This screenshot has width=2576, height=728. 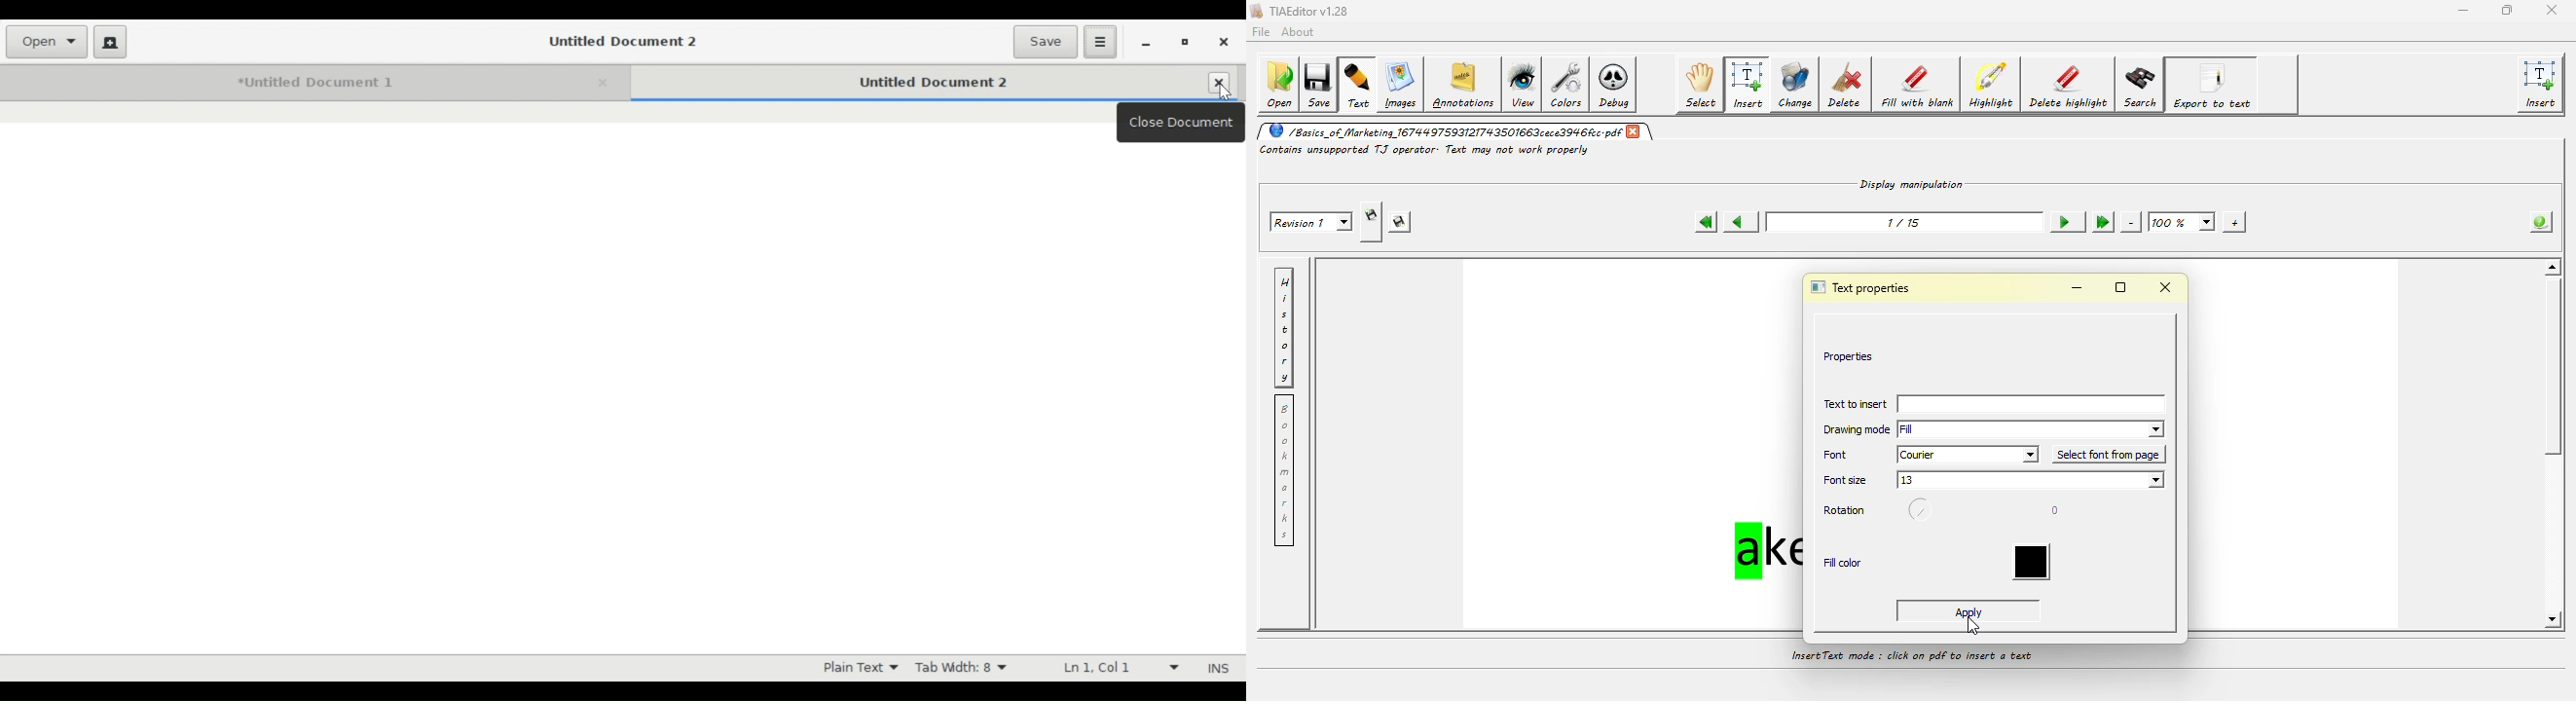 What do you see at coordinates (1971, 610) in the screenshot?
I see `apply` at bounding box center [1971, 610].